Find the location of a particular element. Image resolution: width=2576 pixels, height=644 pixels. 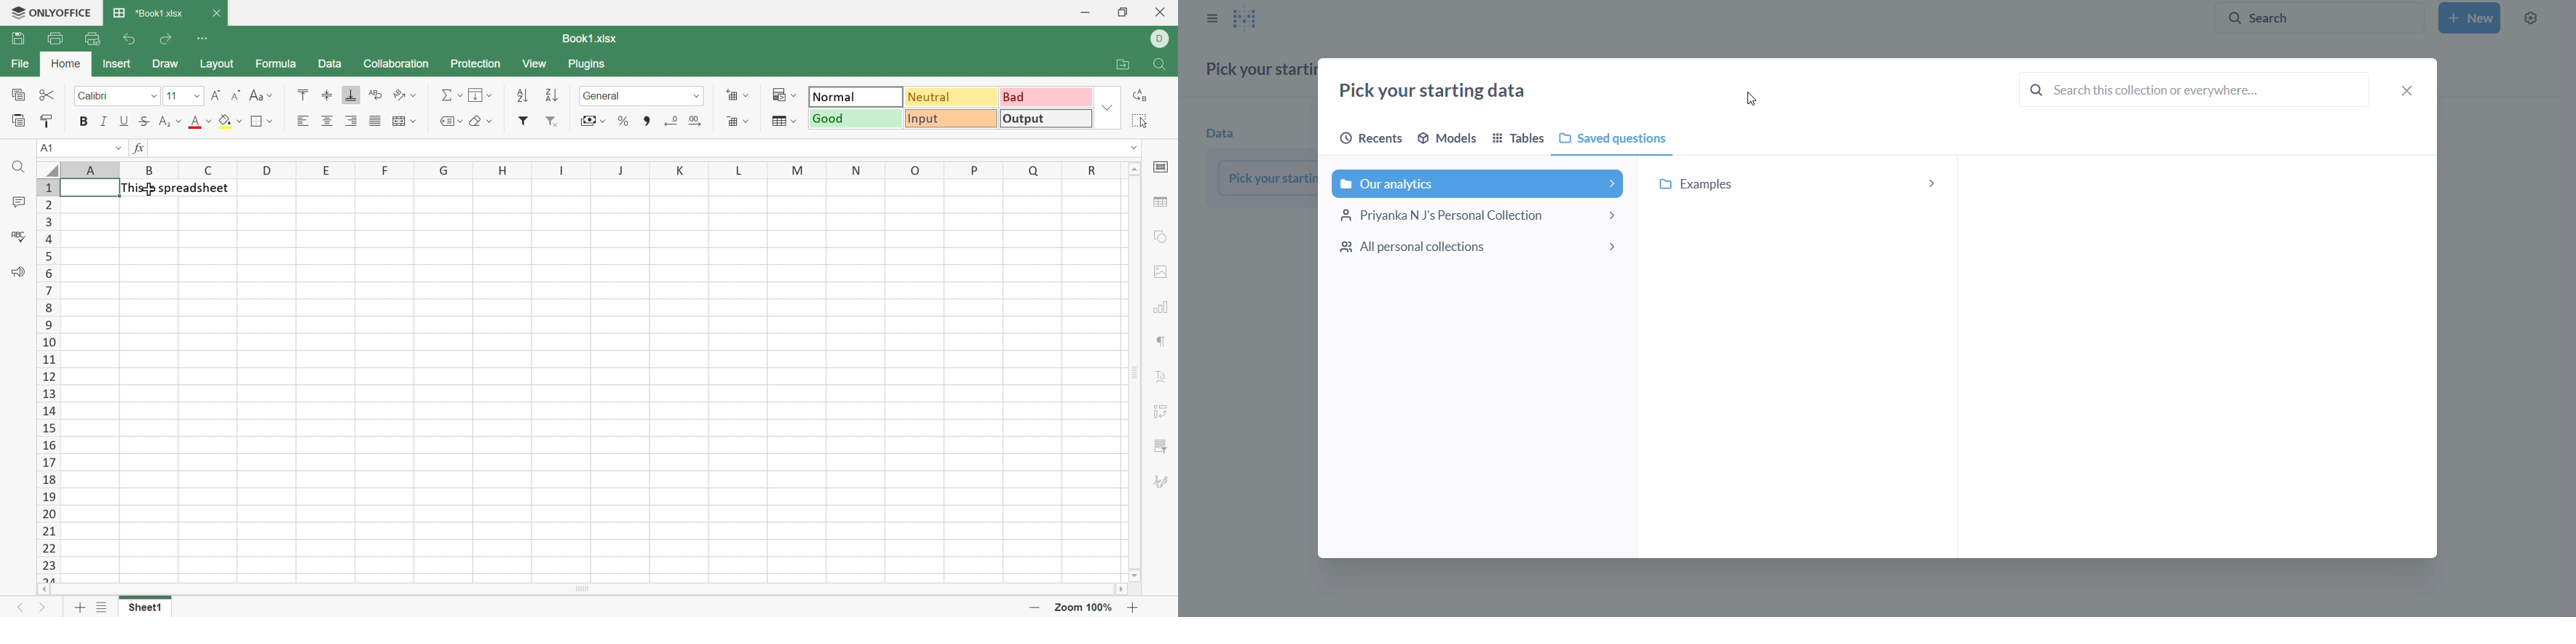

Data is located at coordinates (330, 64).